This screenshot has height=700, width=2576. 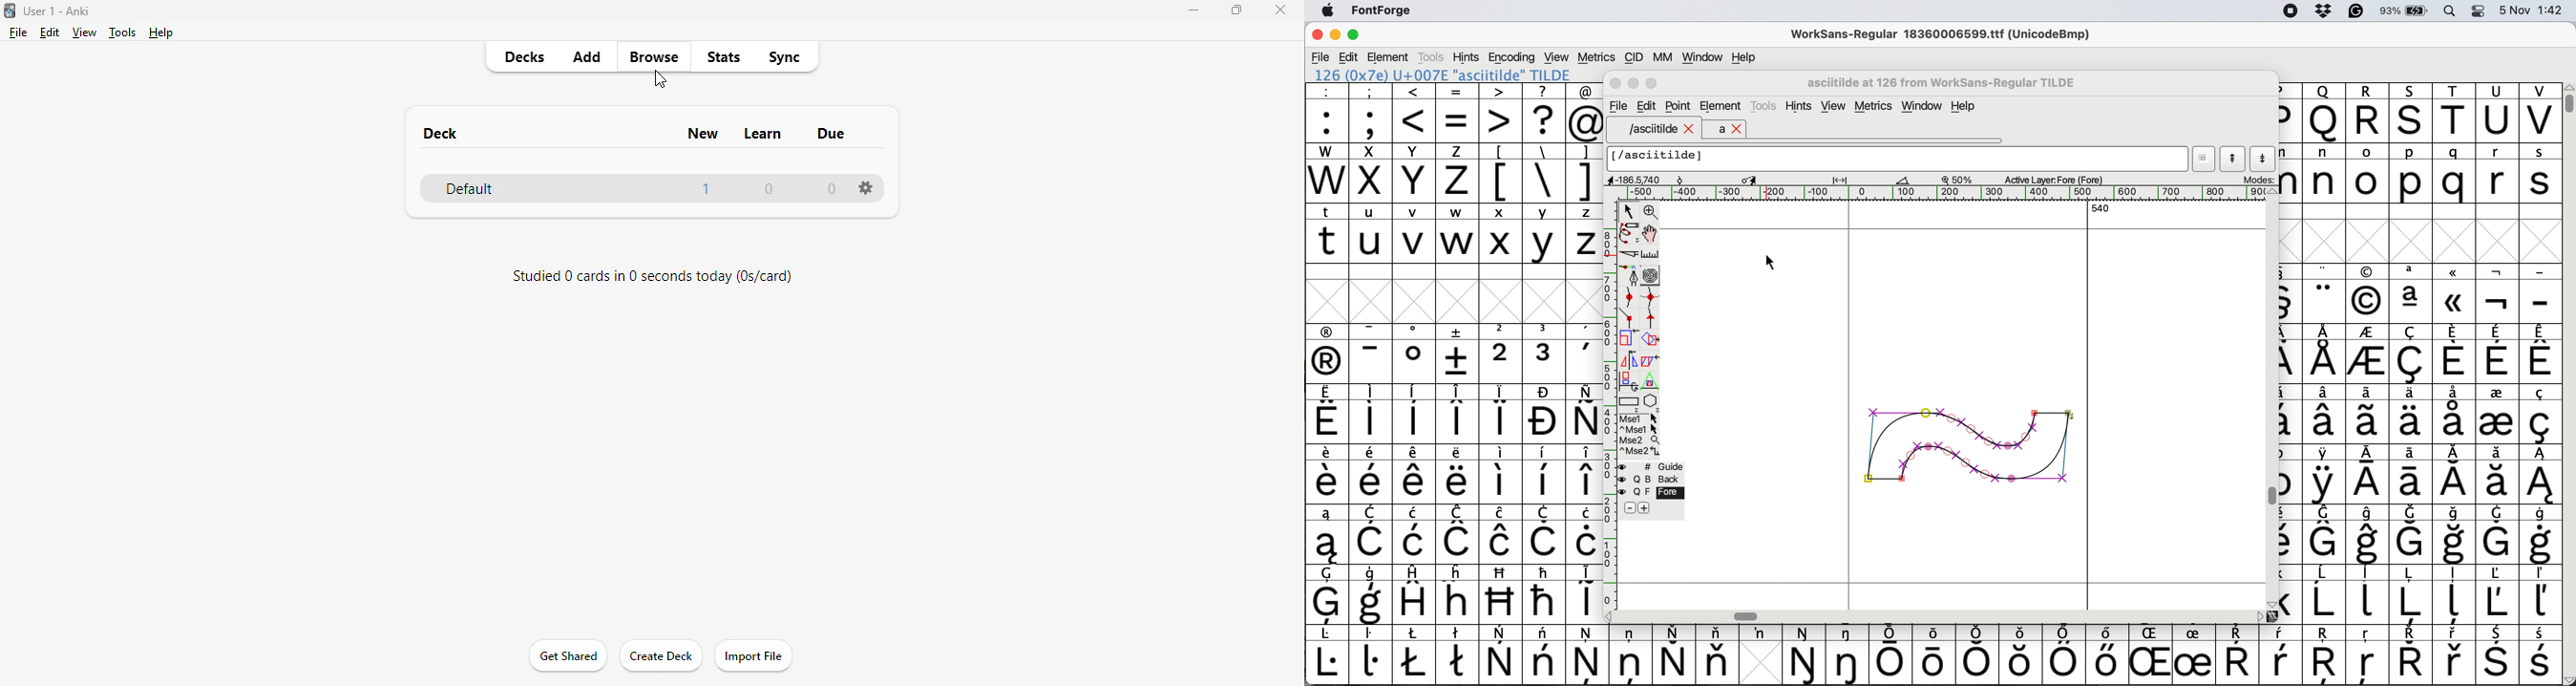 I want to click on vertical scale, so click(x=1609, y=394).